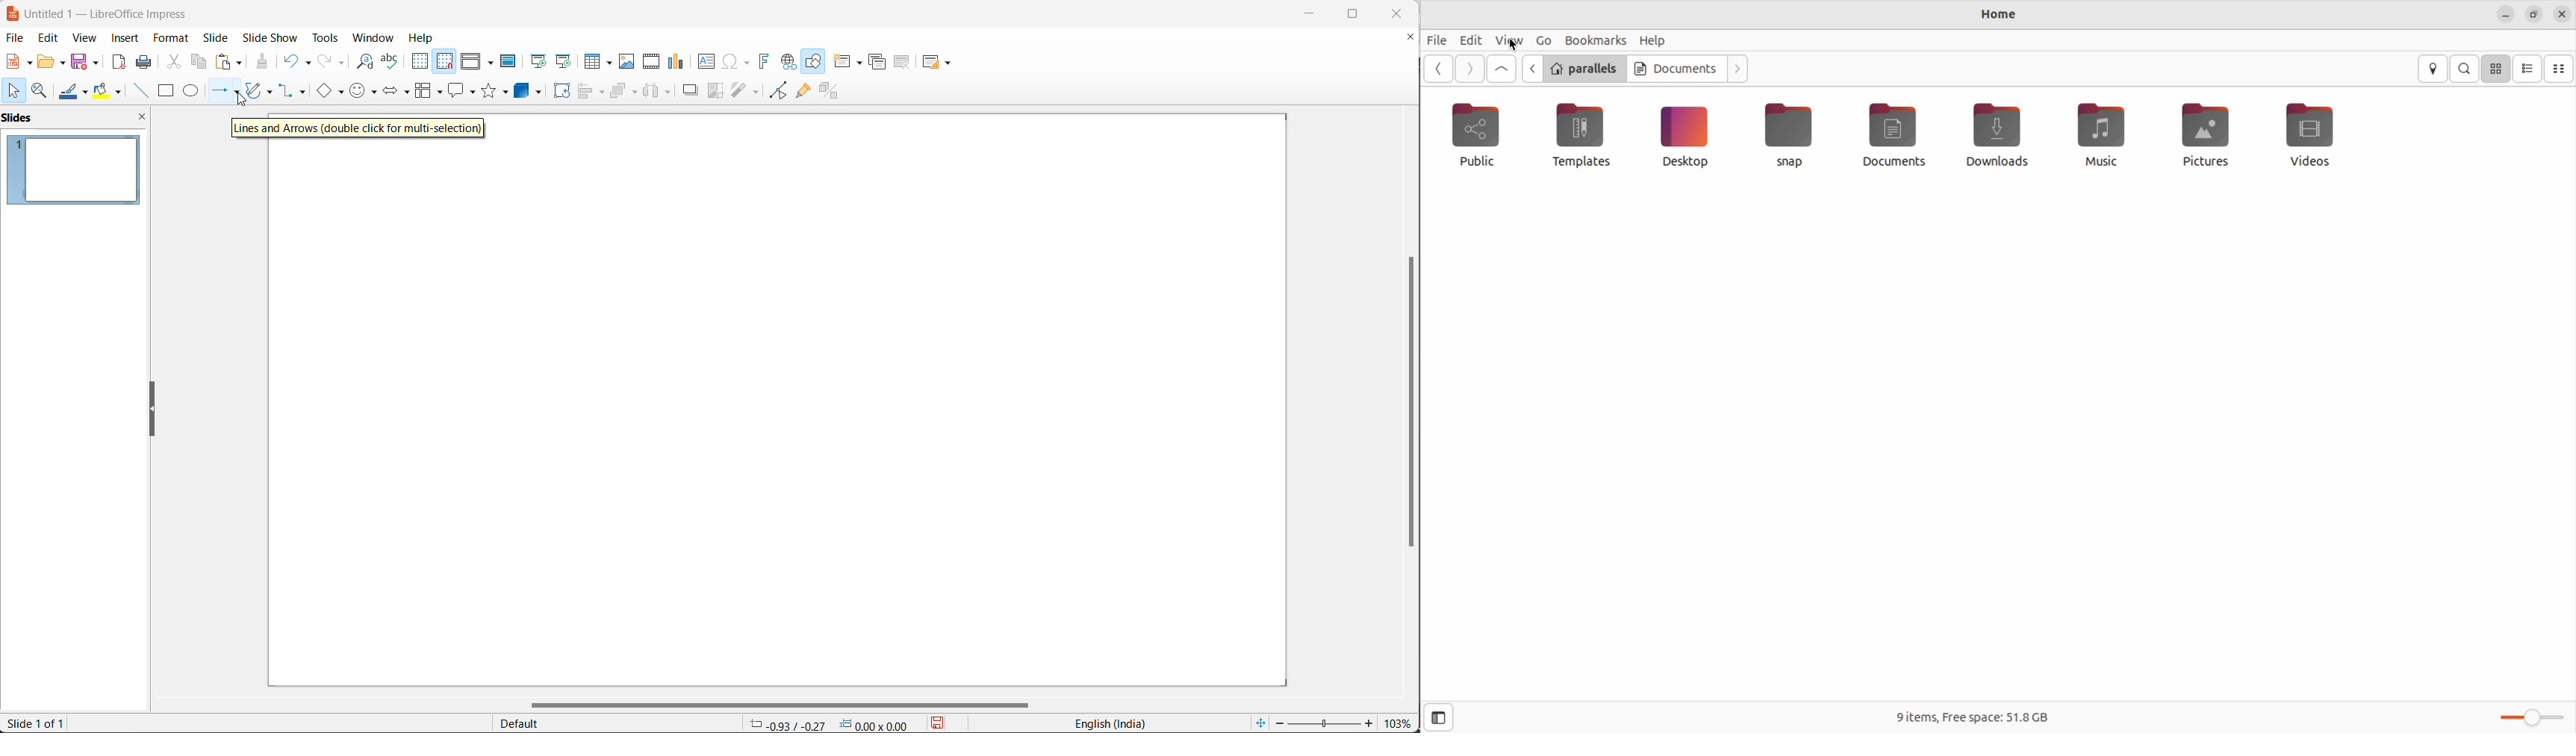 The image size is (2576, 756). I want to click on slide layout, so click(938, 62).